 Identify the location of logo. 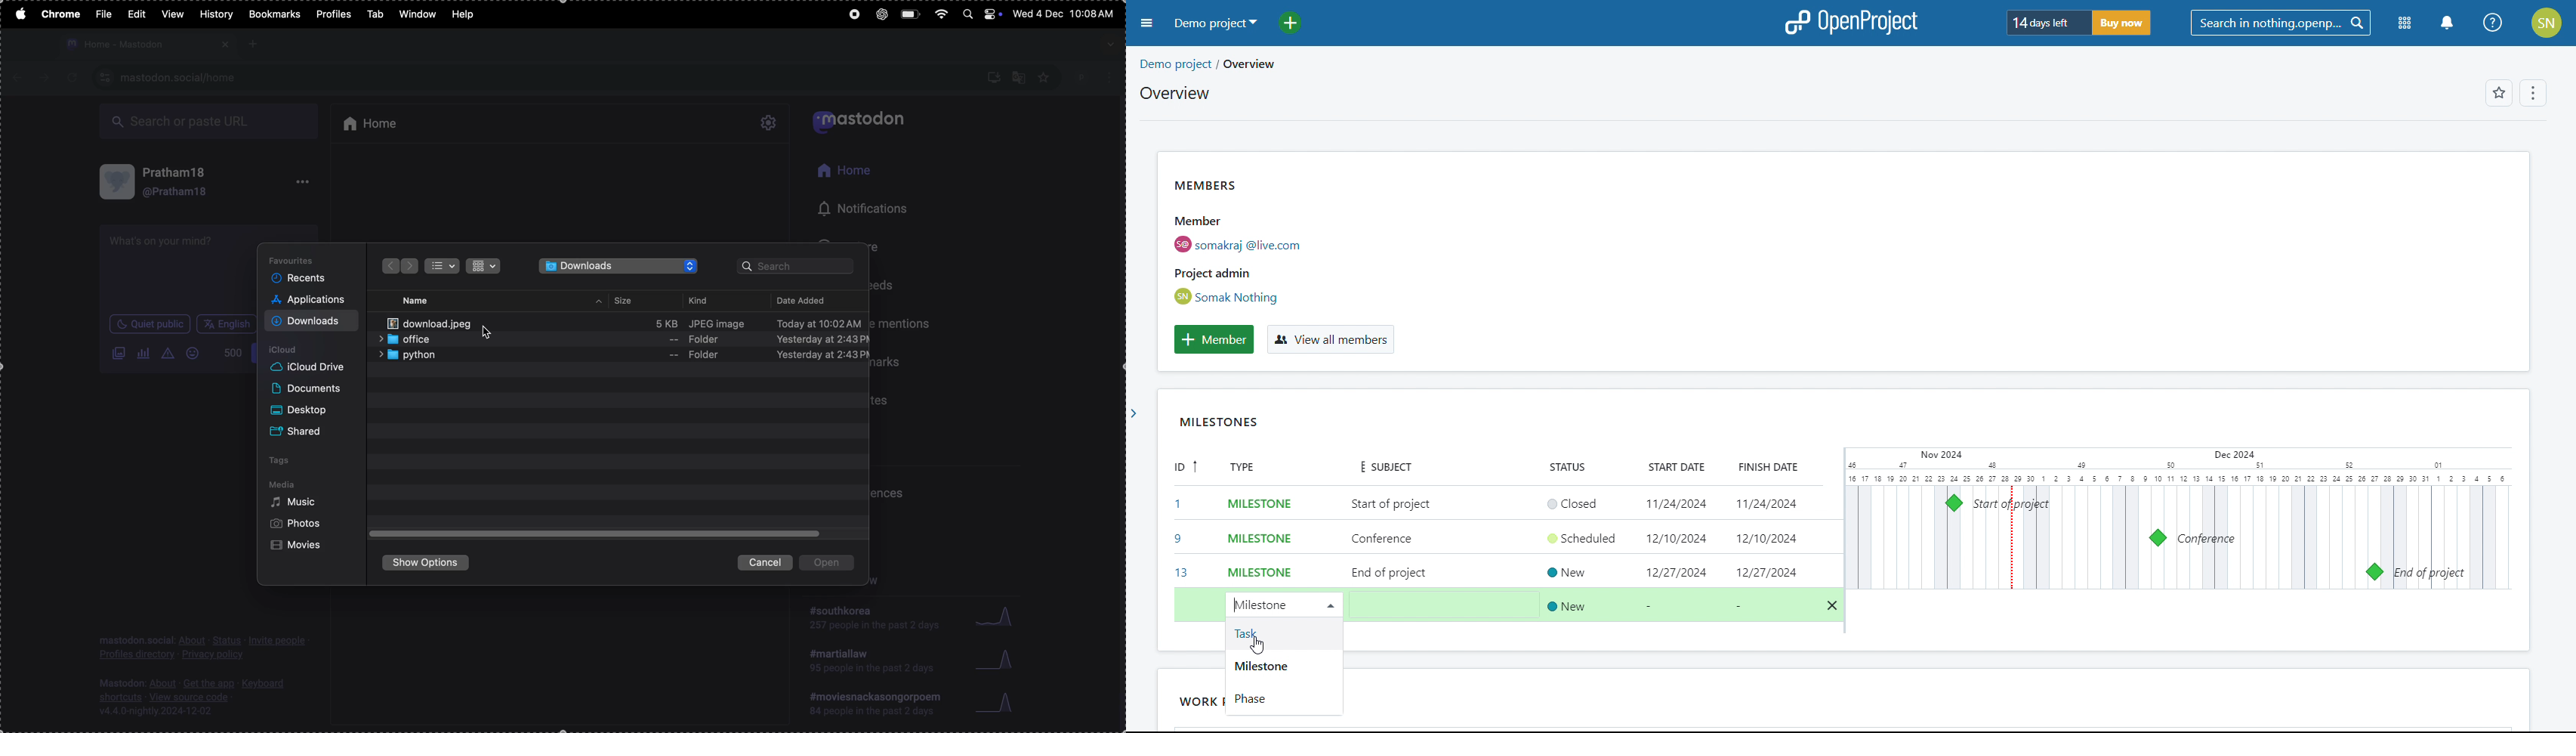
(1851, 23).